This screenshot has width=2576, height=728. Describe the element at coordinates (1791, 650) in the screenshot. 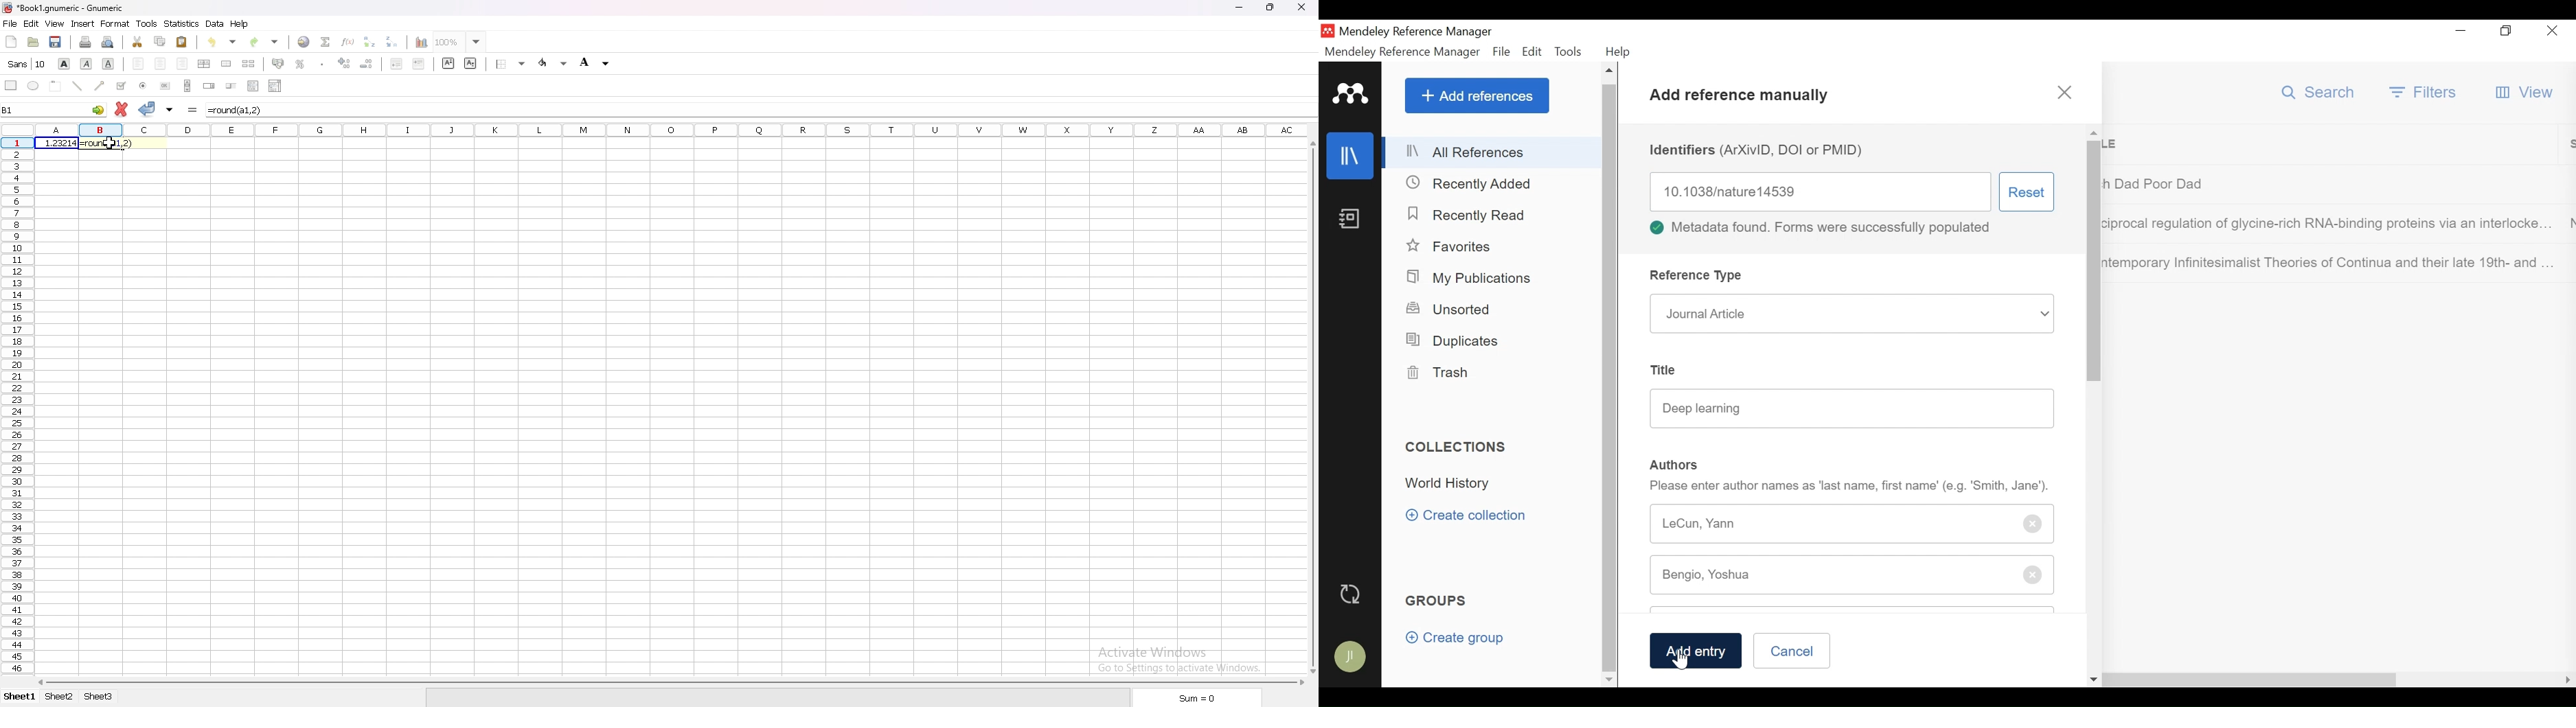

I see `Cancel` at that location.